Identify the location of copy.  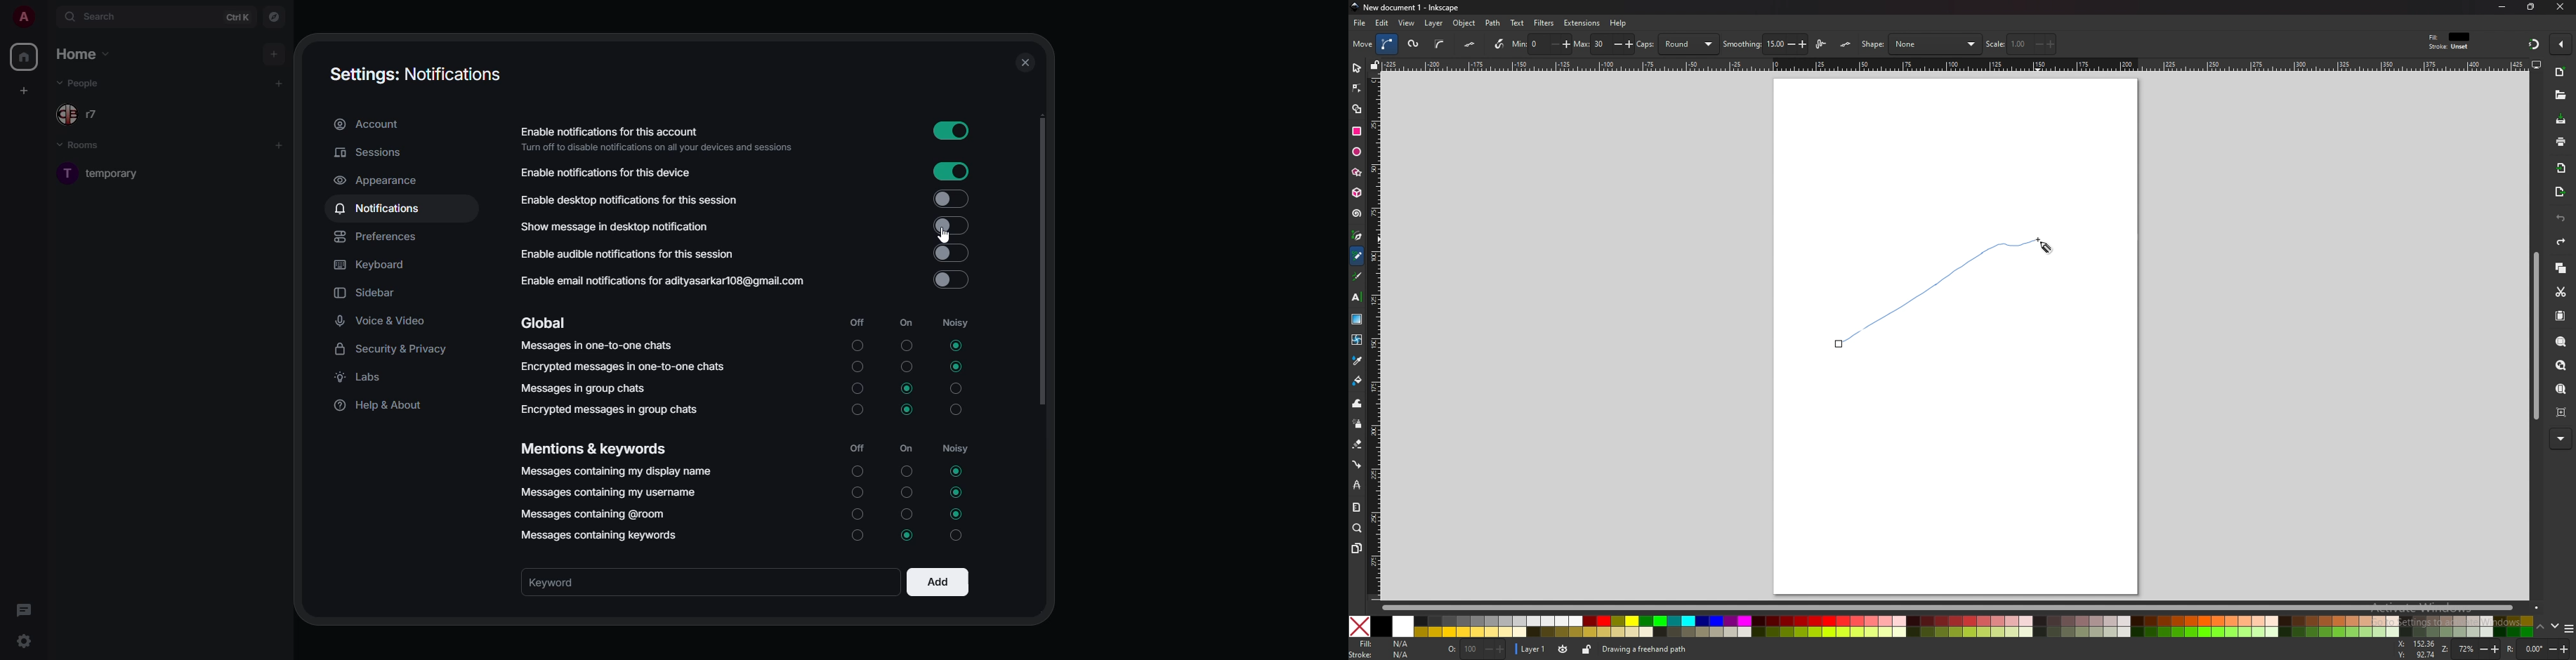
(2561, 268).